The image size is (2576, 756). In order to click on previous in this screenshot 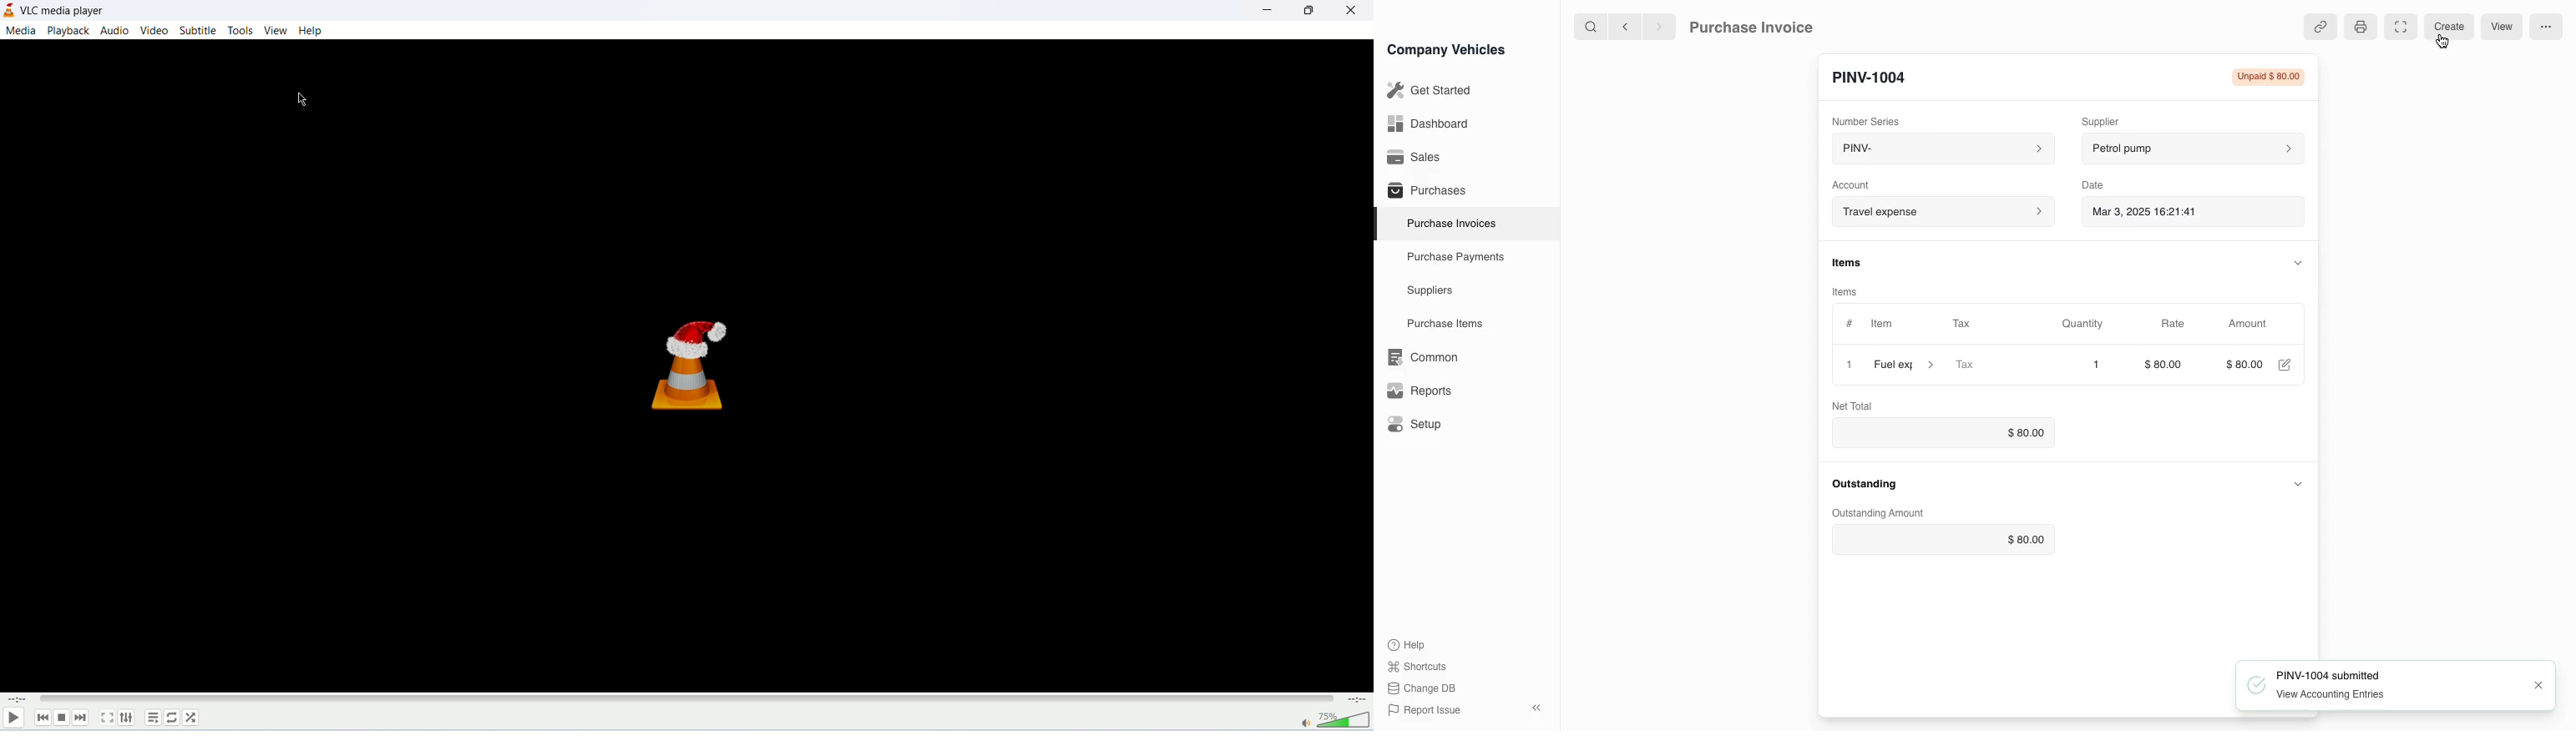, I will do `click(1623, 26)`.